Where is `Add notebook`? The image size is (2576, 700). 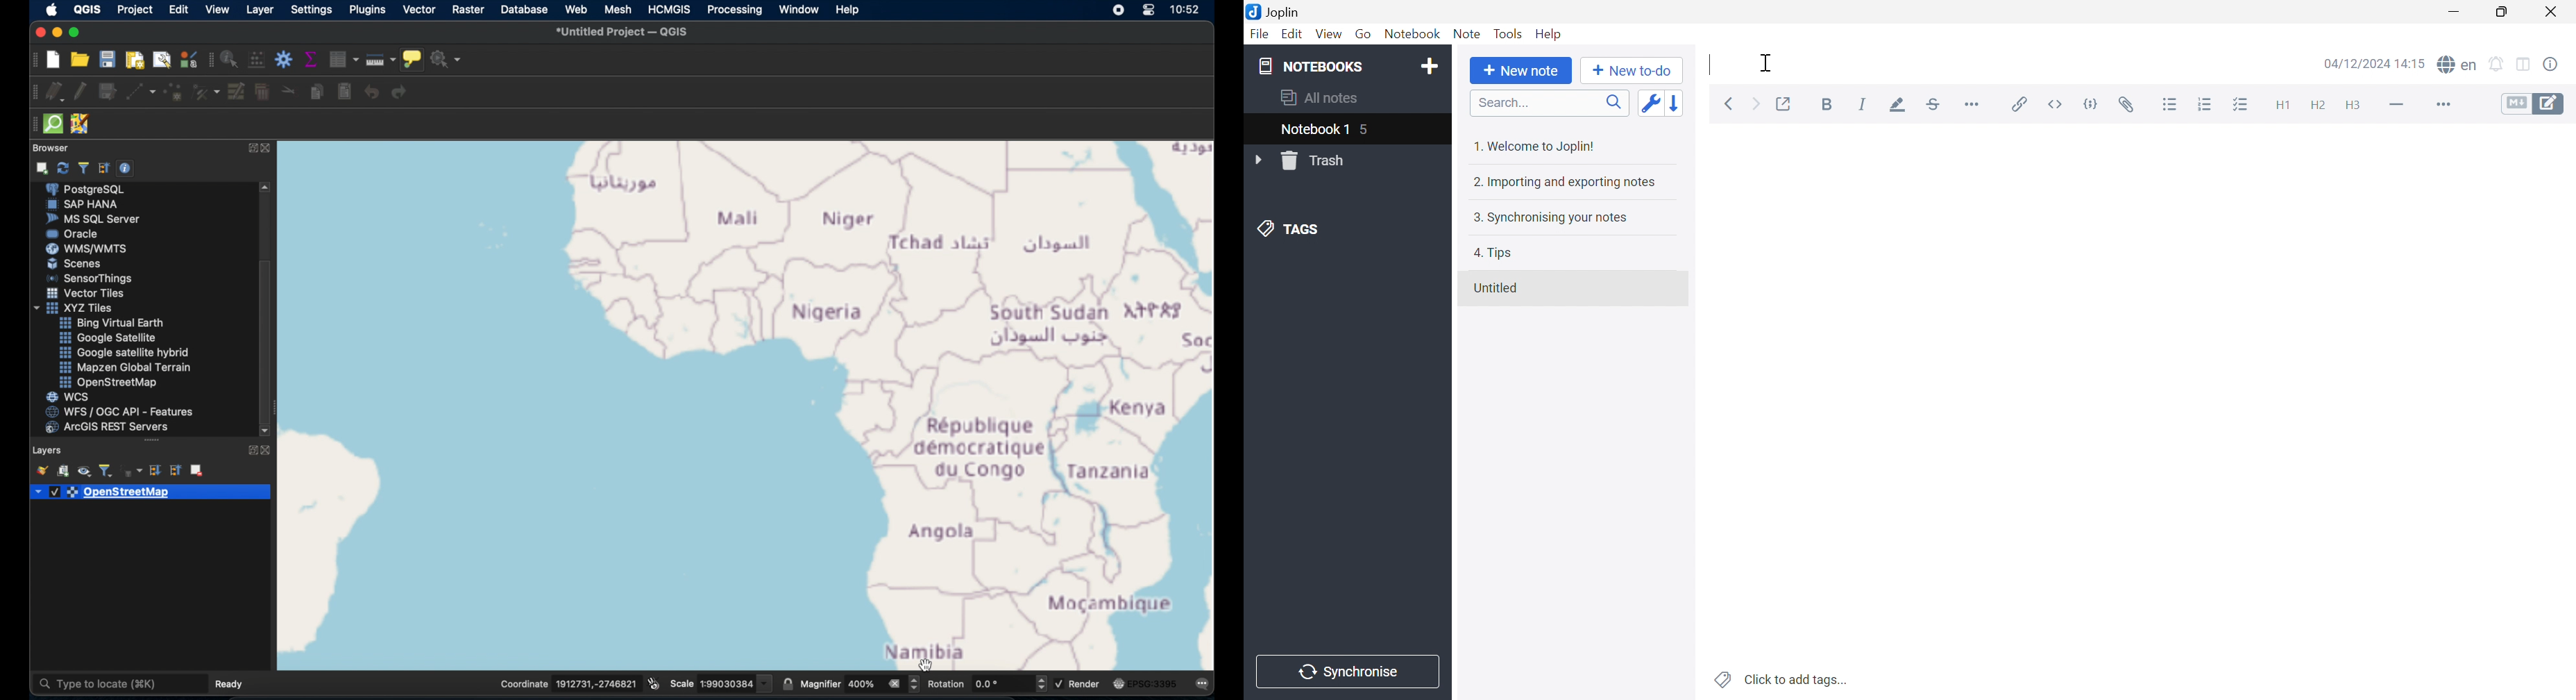 Add notebook is located at coordinates (1430, 68).